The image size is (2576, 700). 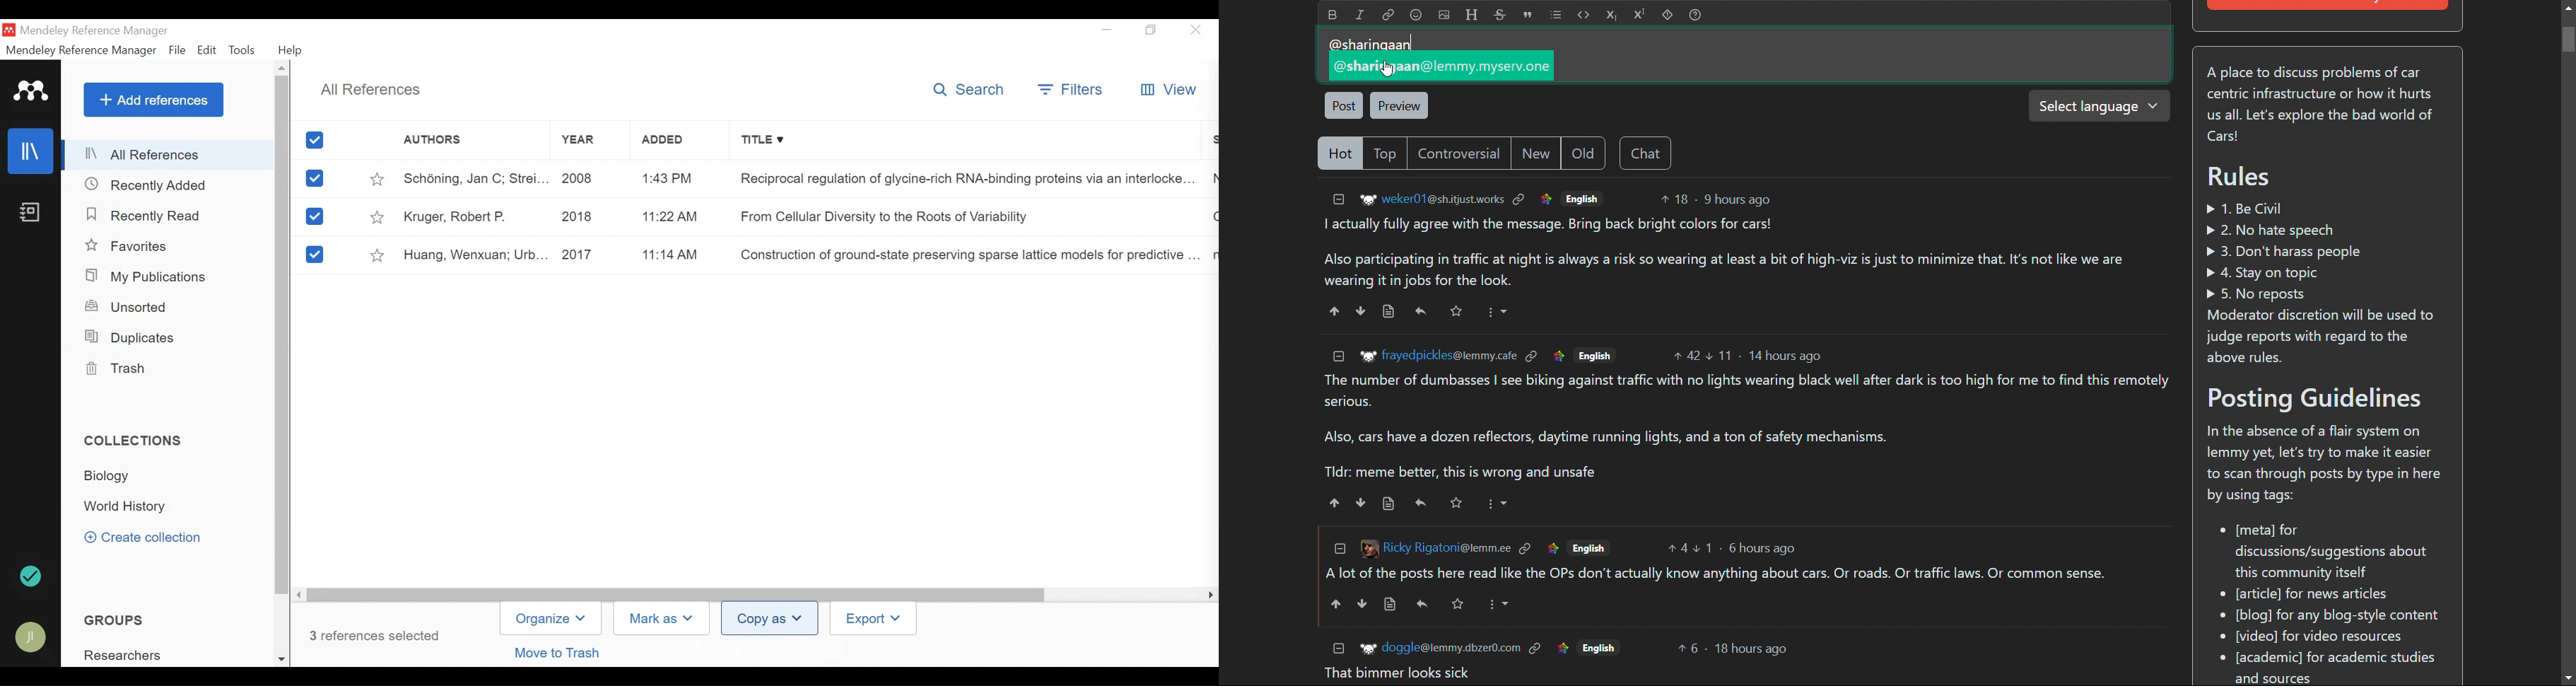 What do you see at coordinates (147, 276) in the screenshot?
I see `My Publications` at bounding box center [147, 276].